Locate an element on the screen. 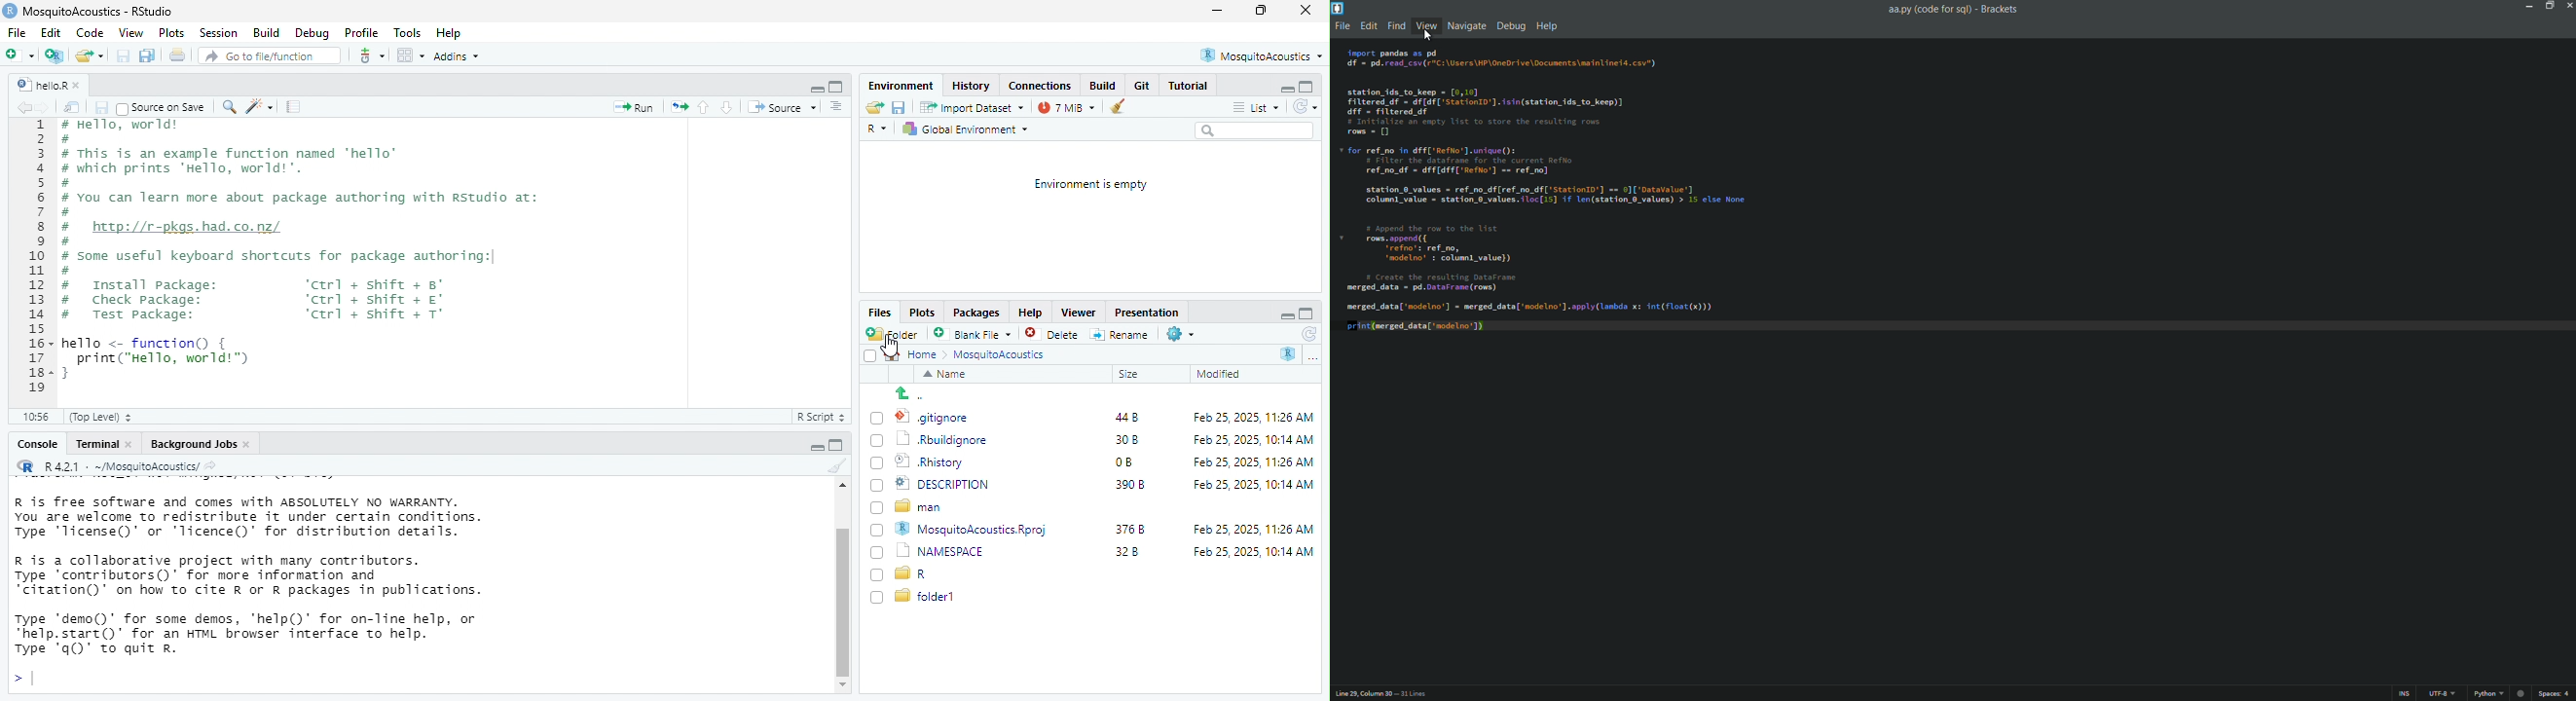 This screenshot has width=2576, height=728. save current document is located at coordinates (903, 109).